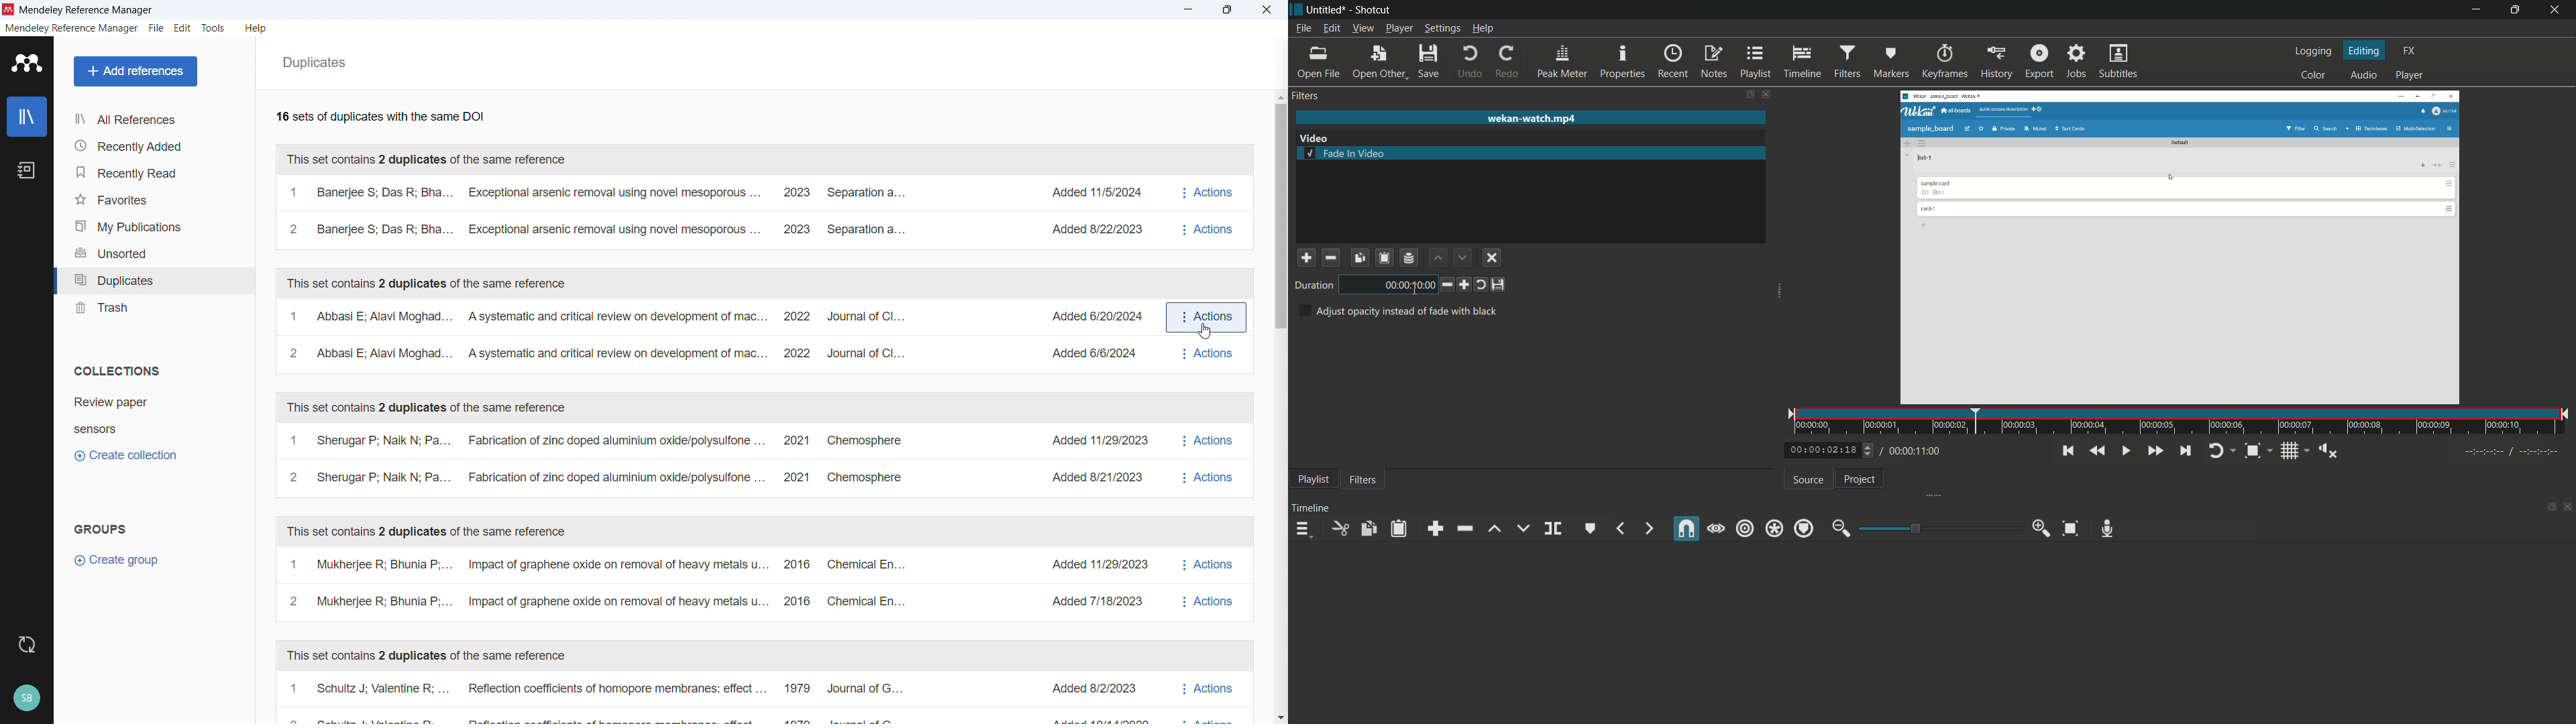 The width and height of the screenshot is (2576, 728). I want to click on This set contains 2 duplicates of the same reference, so click(426, 284).